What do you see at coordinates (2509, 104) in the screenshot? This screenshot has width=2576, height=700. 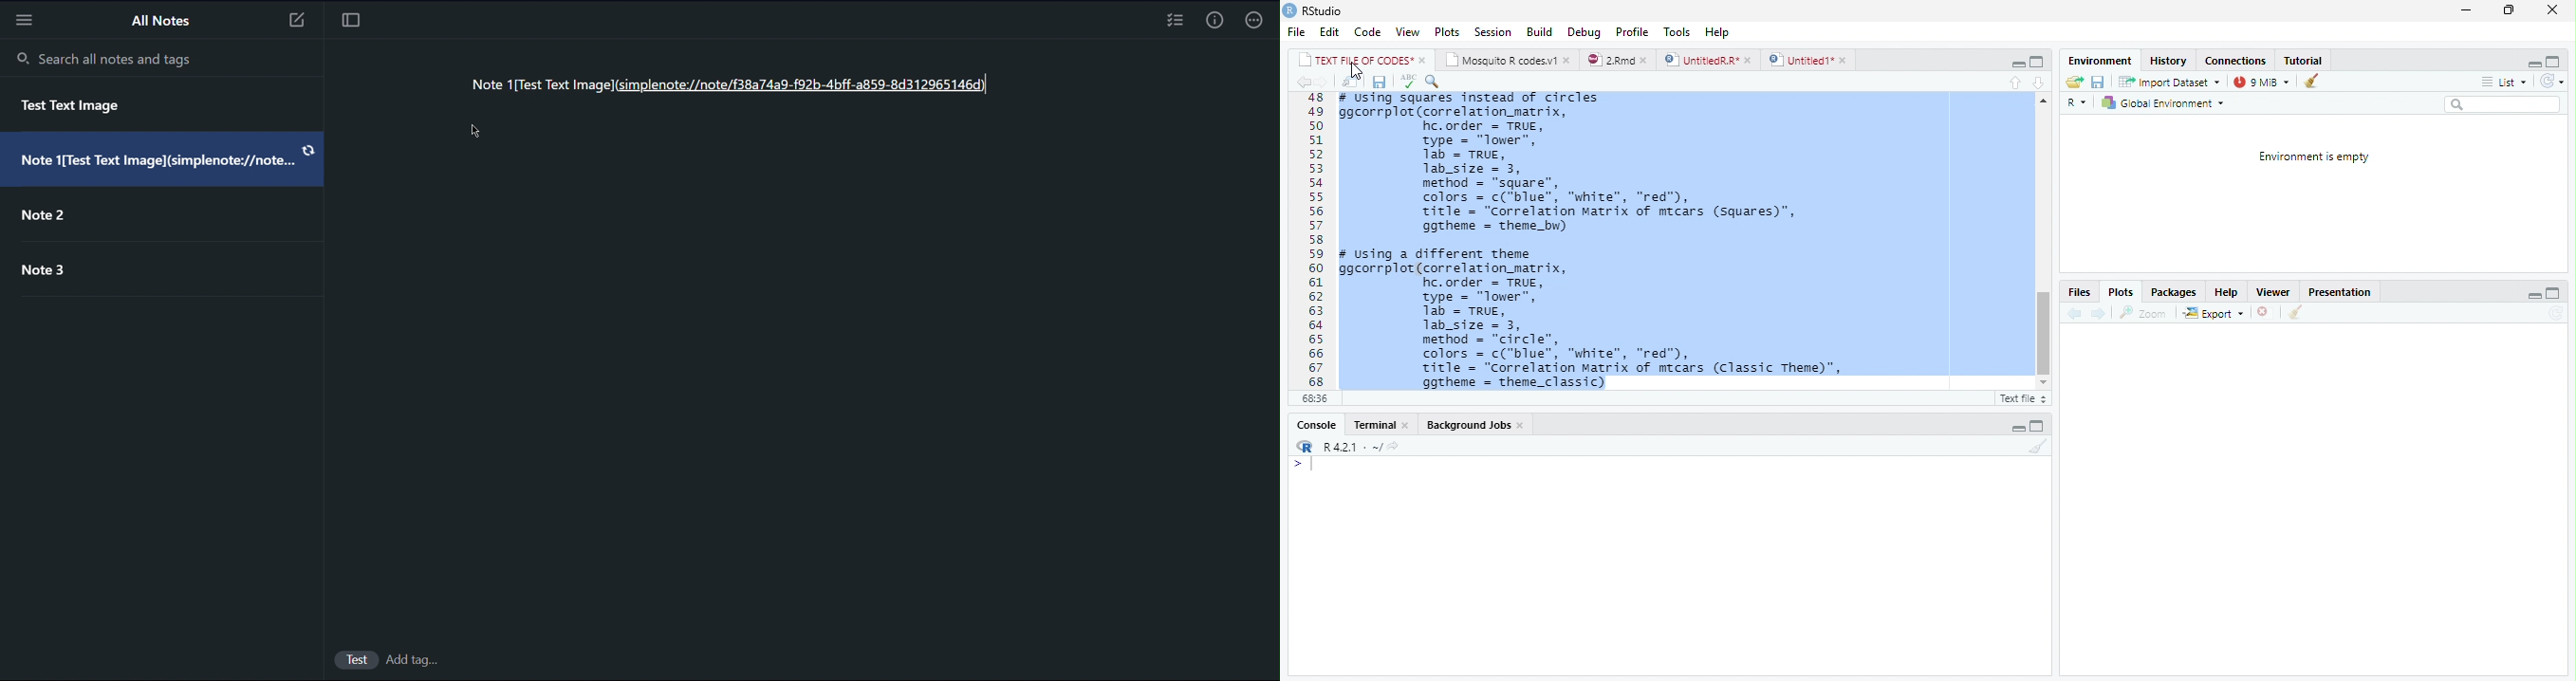 I see `search bar` at bounding box center [2509, 104].